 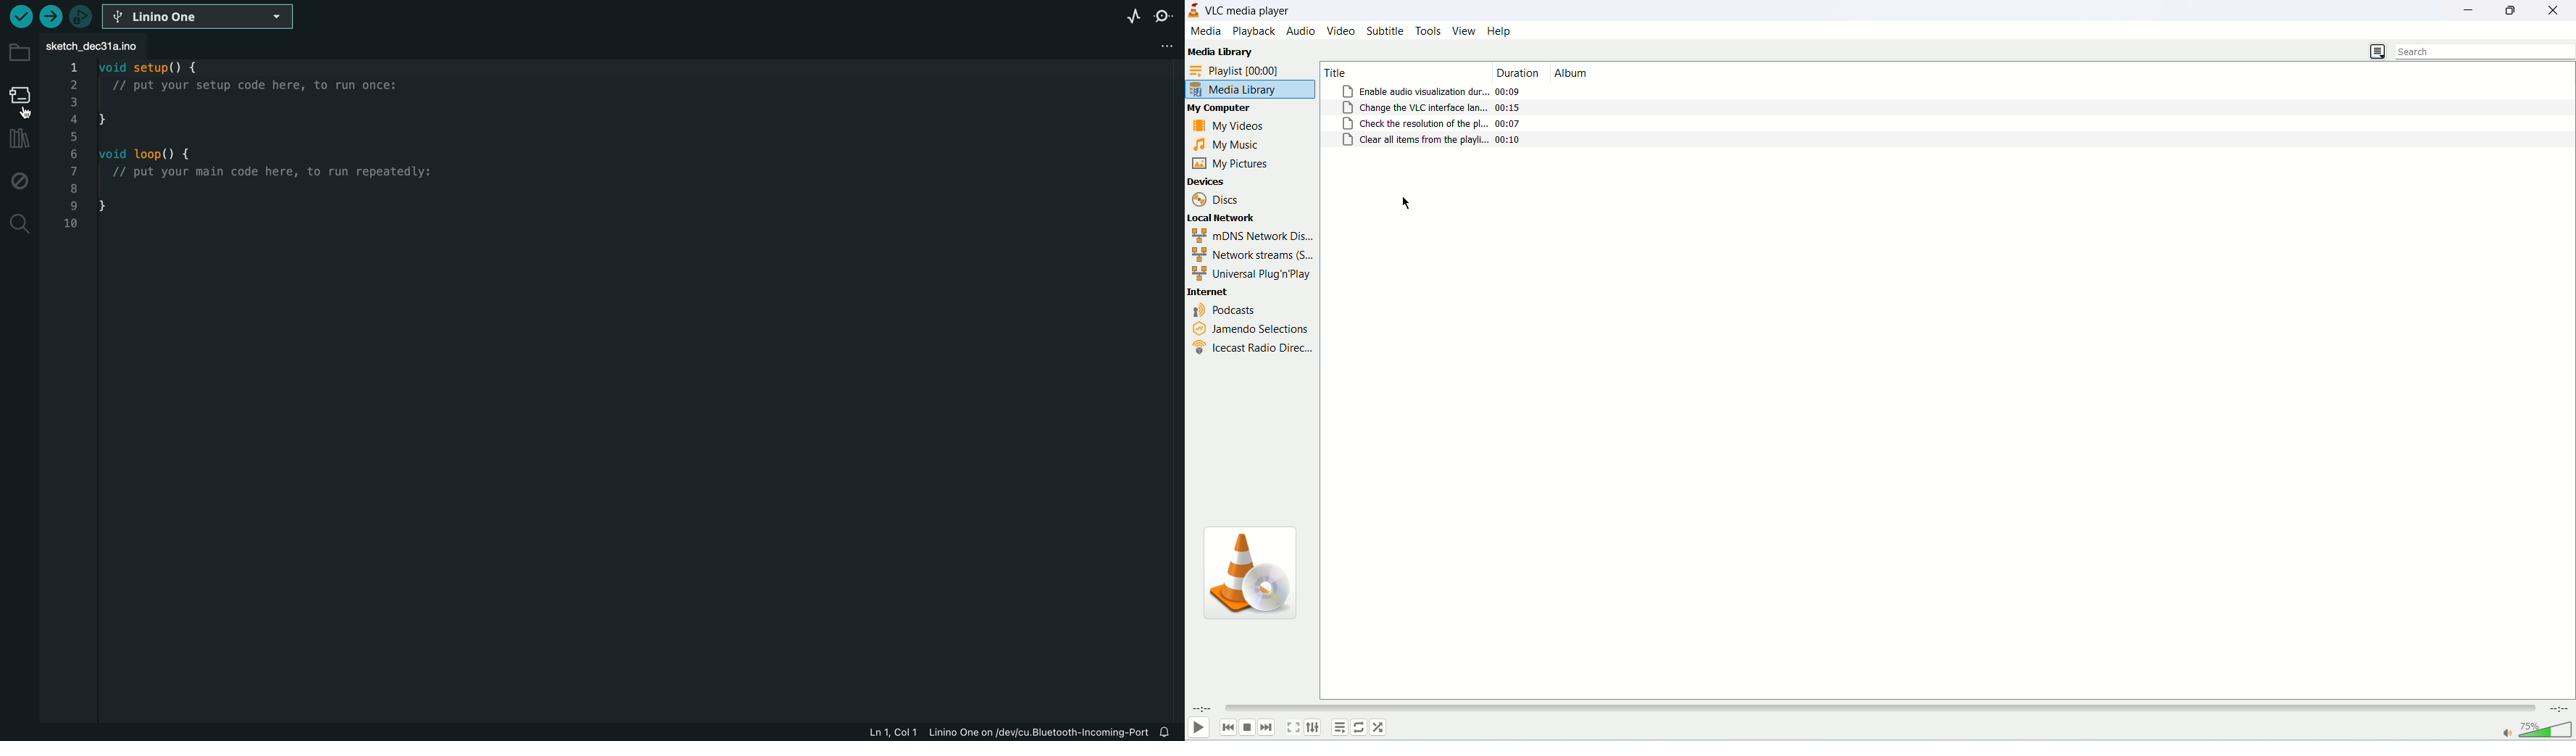 What do you see at coordinates (111, 46) in the screenshot?
I see `file tab` at bounding box center [111, 46].